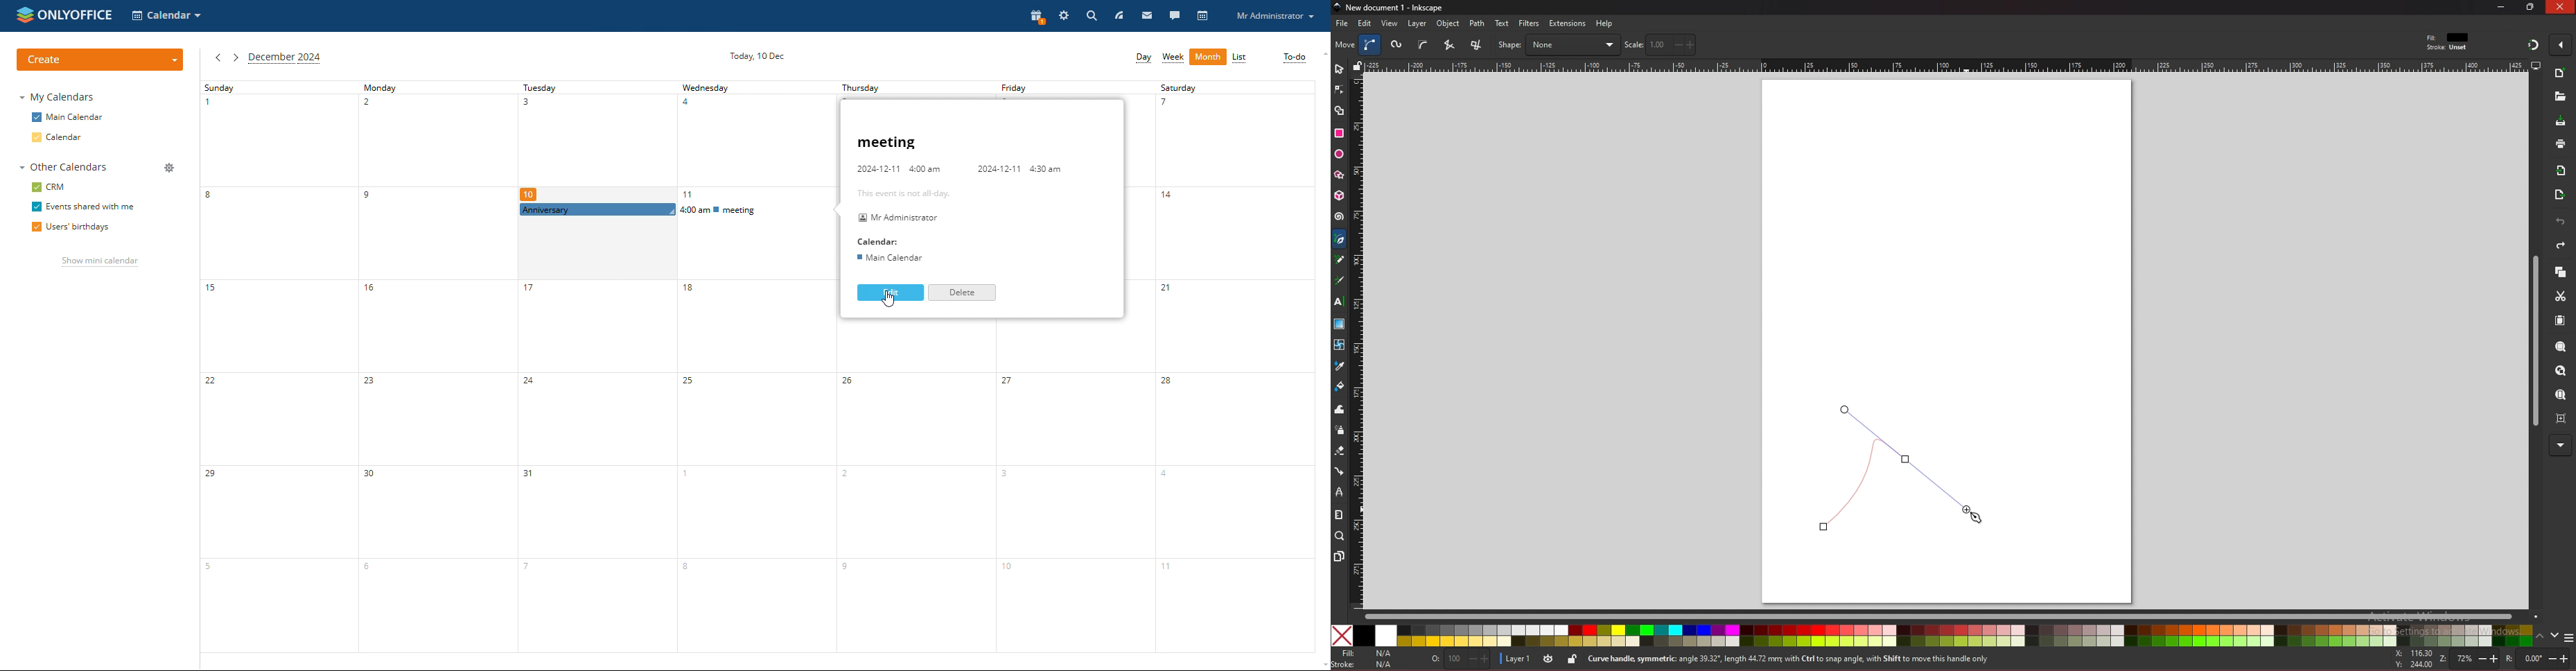 This screenshot has width=2576, height=672. What do you see at coordinates (961, 293) in the screenshot?
I see `delete` at bounding box center [961, 293].